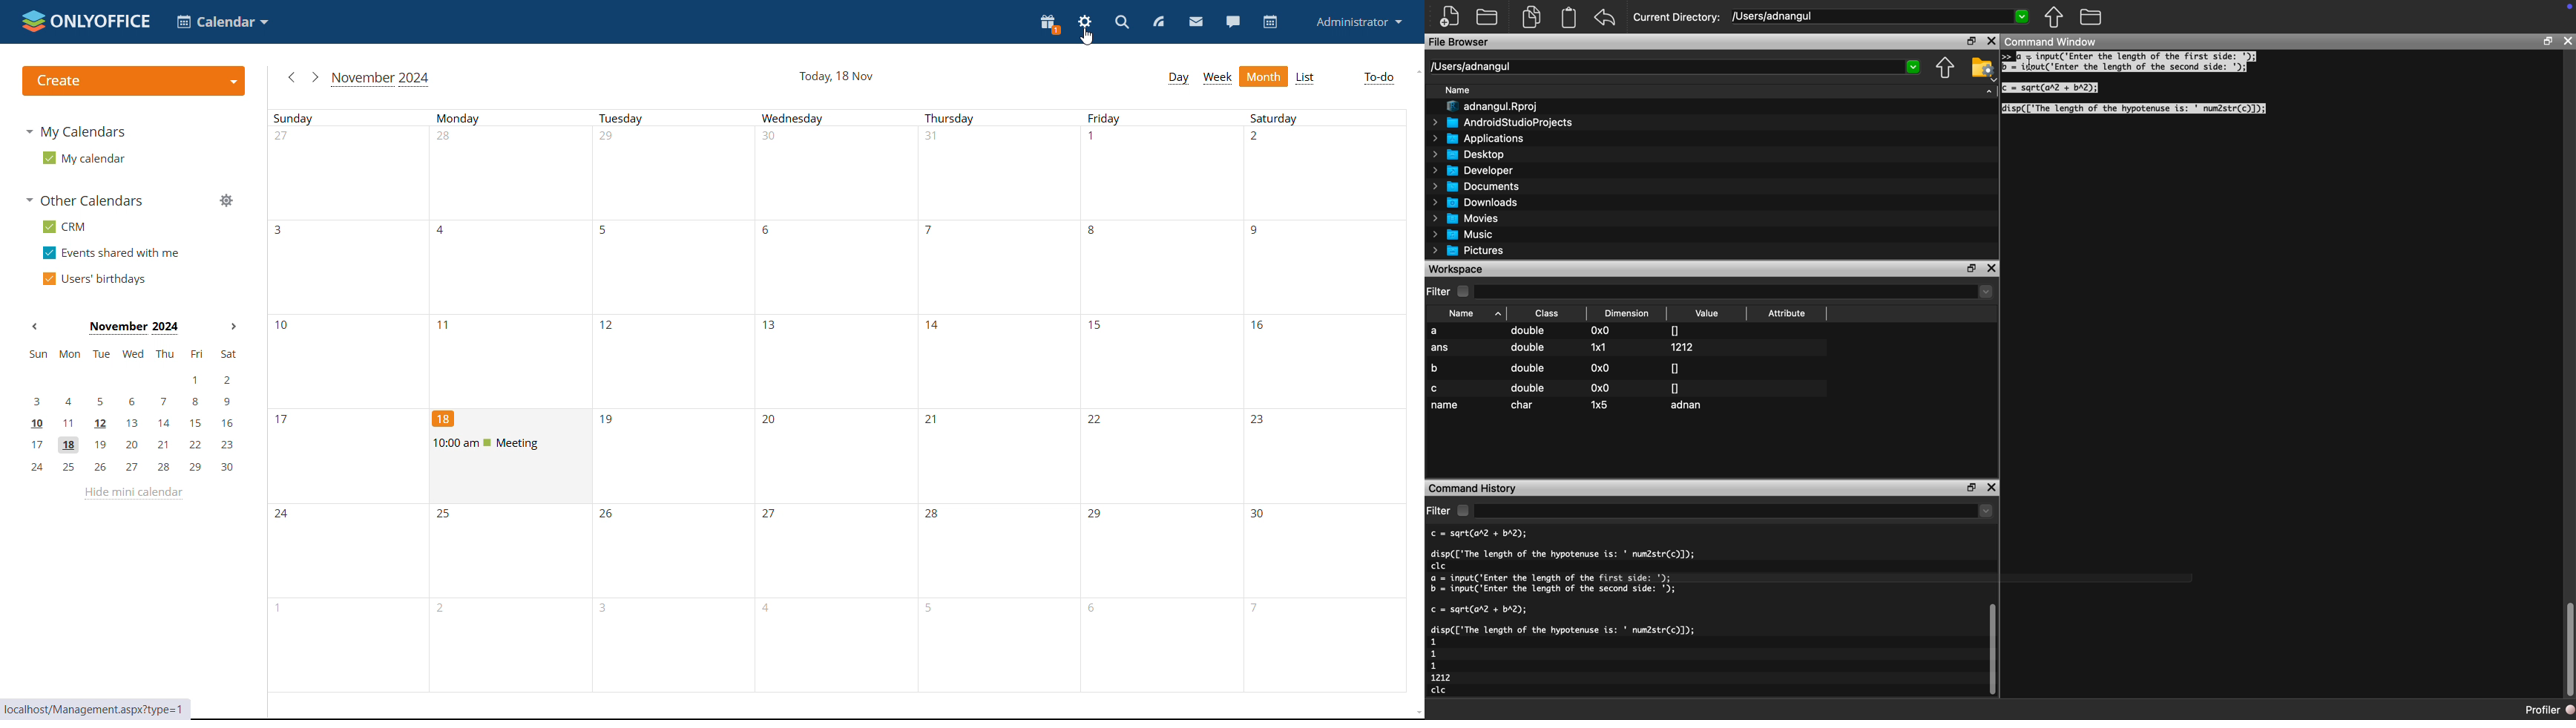 This screenshot has width=2576, height=728. What do you see at coordinates (1968, 487) in the screenshot?
I see `restore down` at bounding box center [1968, 487].